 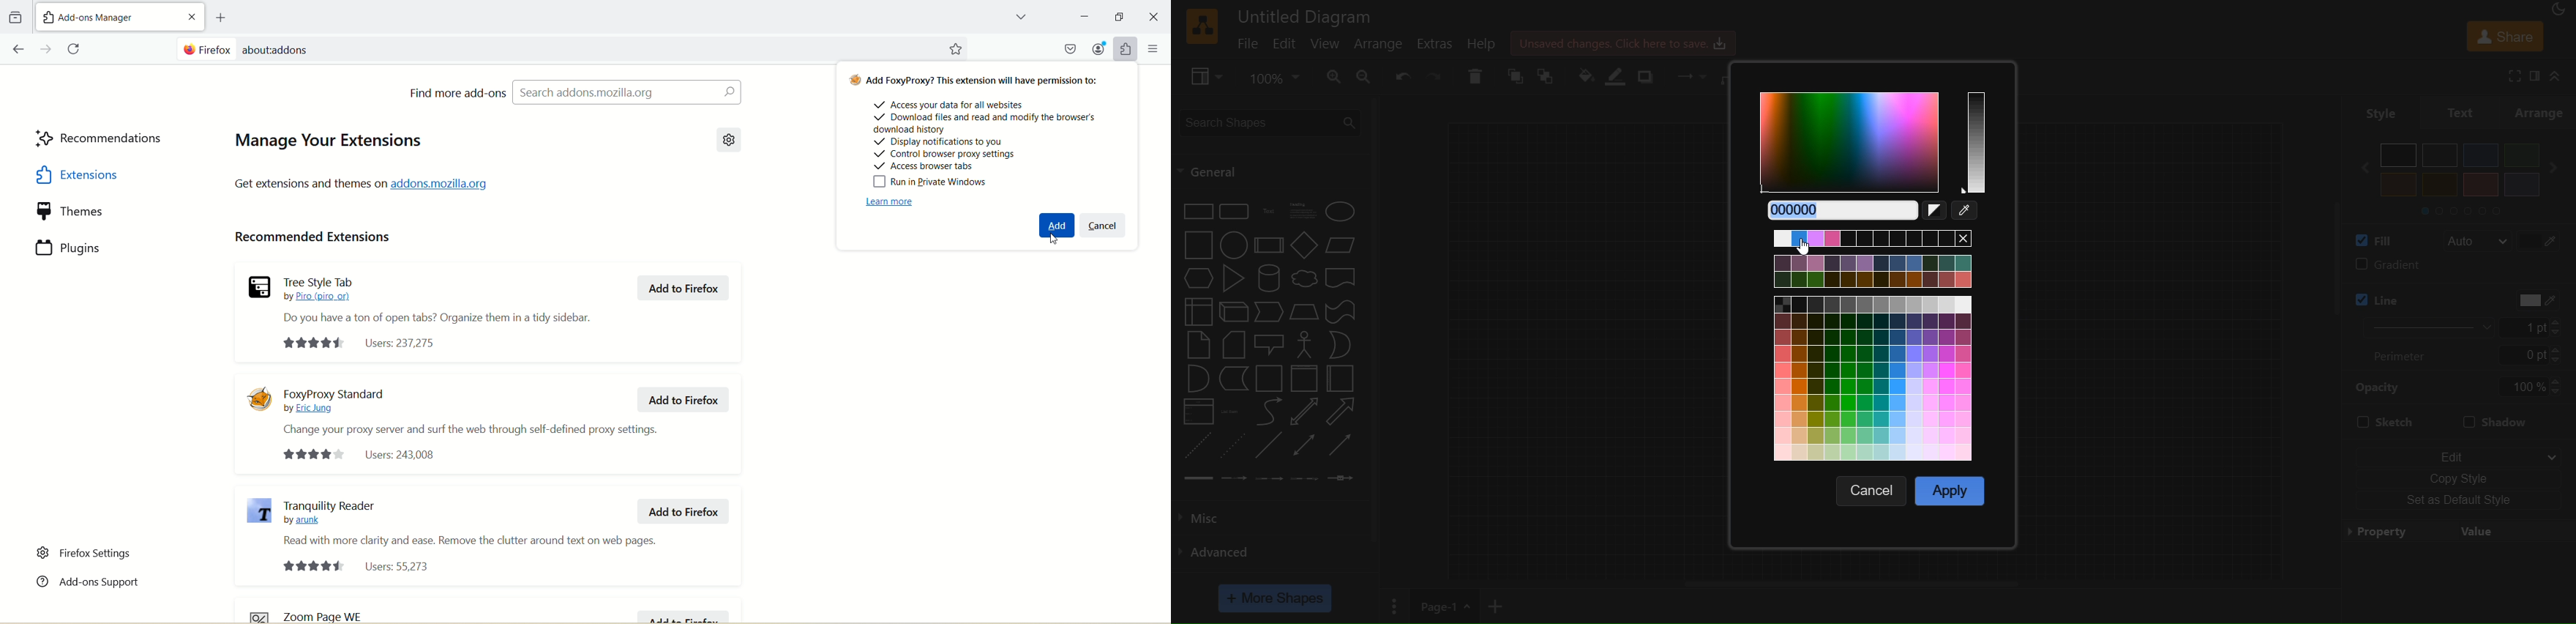 What do you see at coordinates (1443, 605) in the screenshot?
I see `page 1` at bounding box center [1443, 605].